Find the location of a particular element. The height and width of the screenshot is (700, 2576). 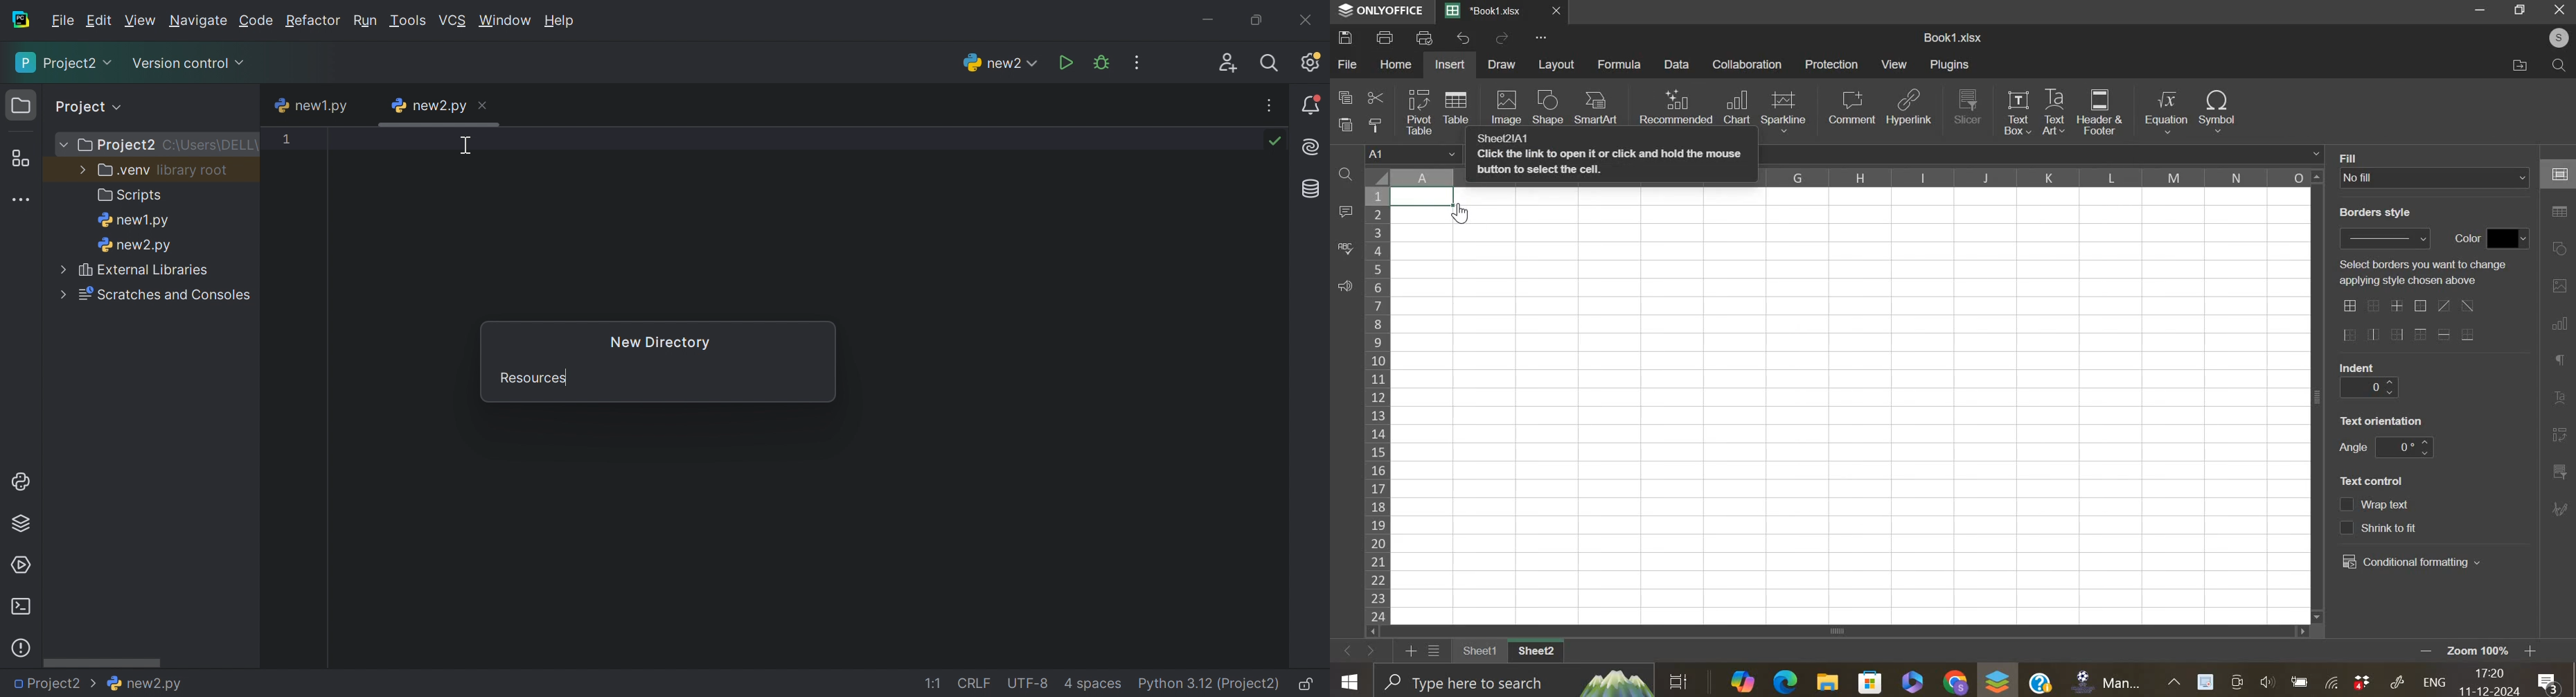

print preview is located at coordinates (1425, 37).